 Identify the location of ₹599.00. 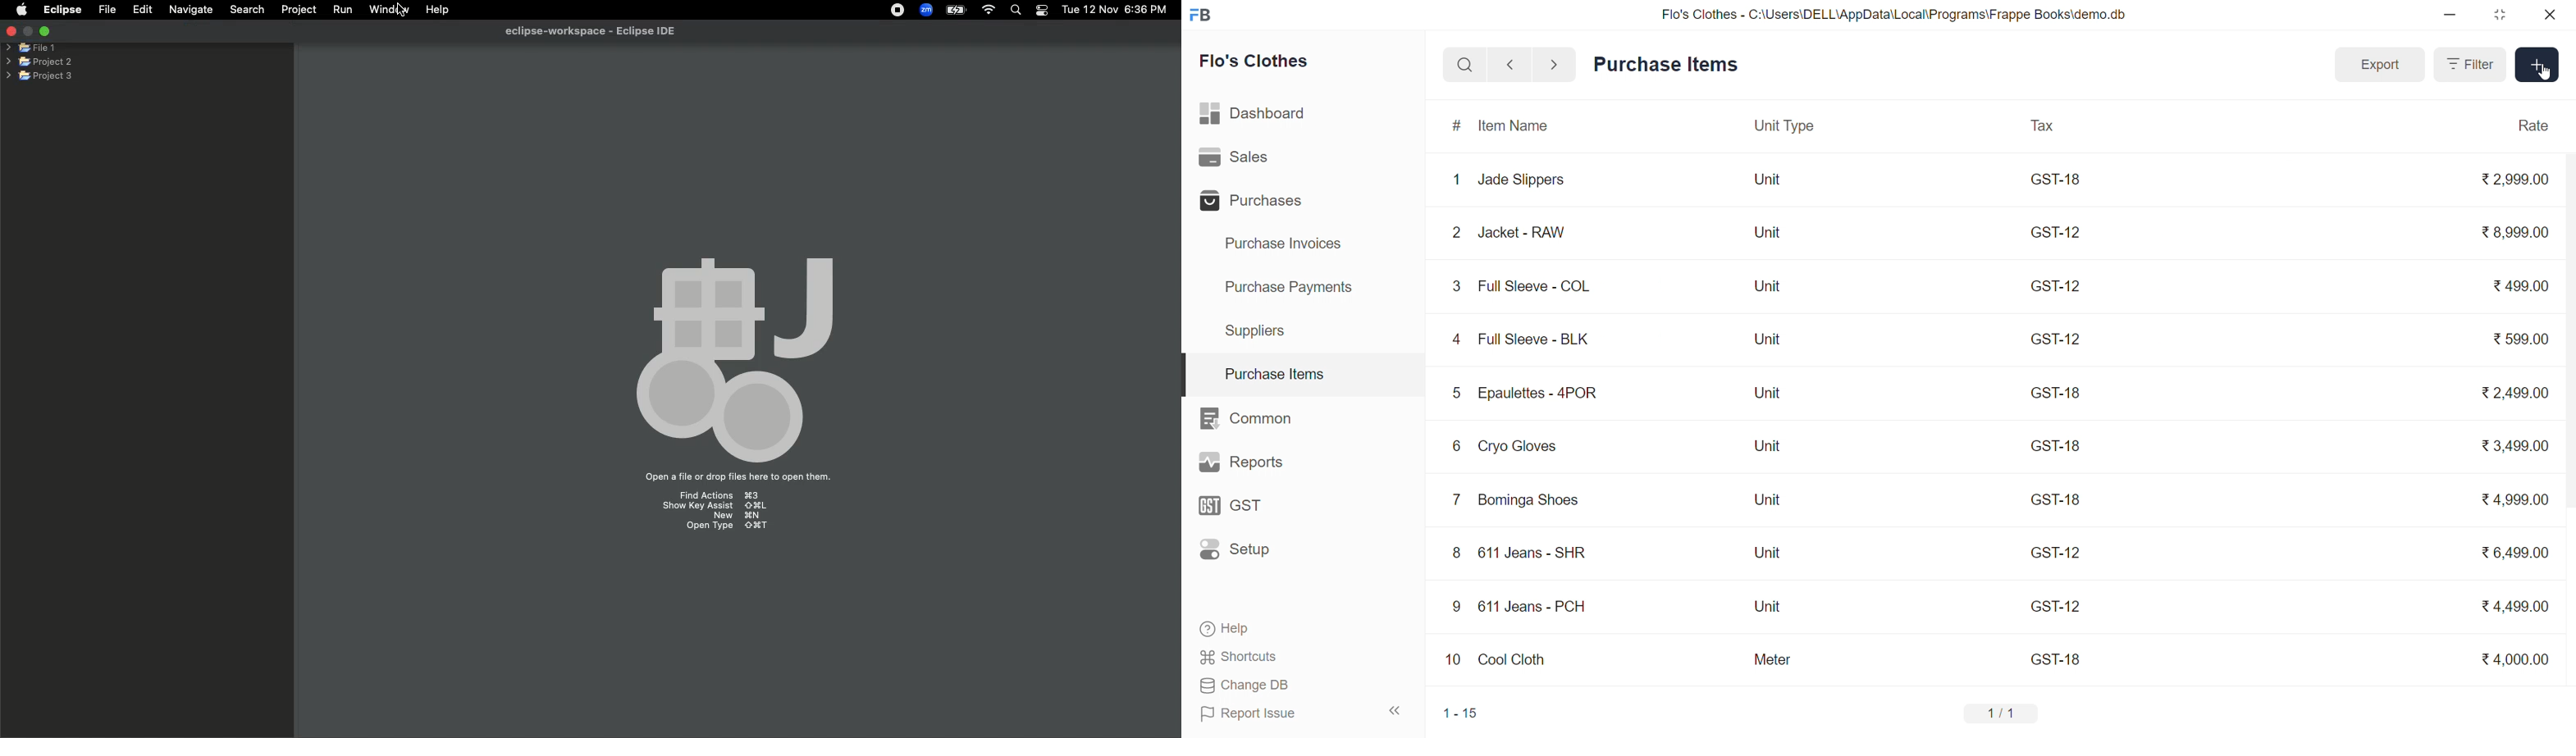
(2521, 339).